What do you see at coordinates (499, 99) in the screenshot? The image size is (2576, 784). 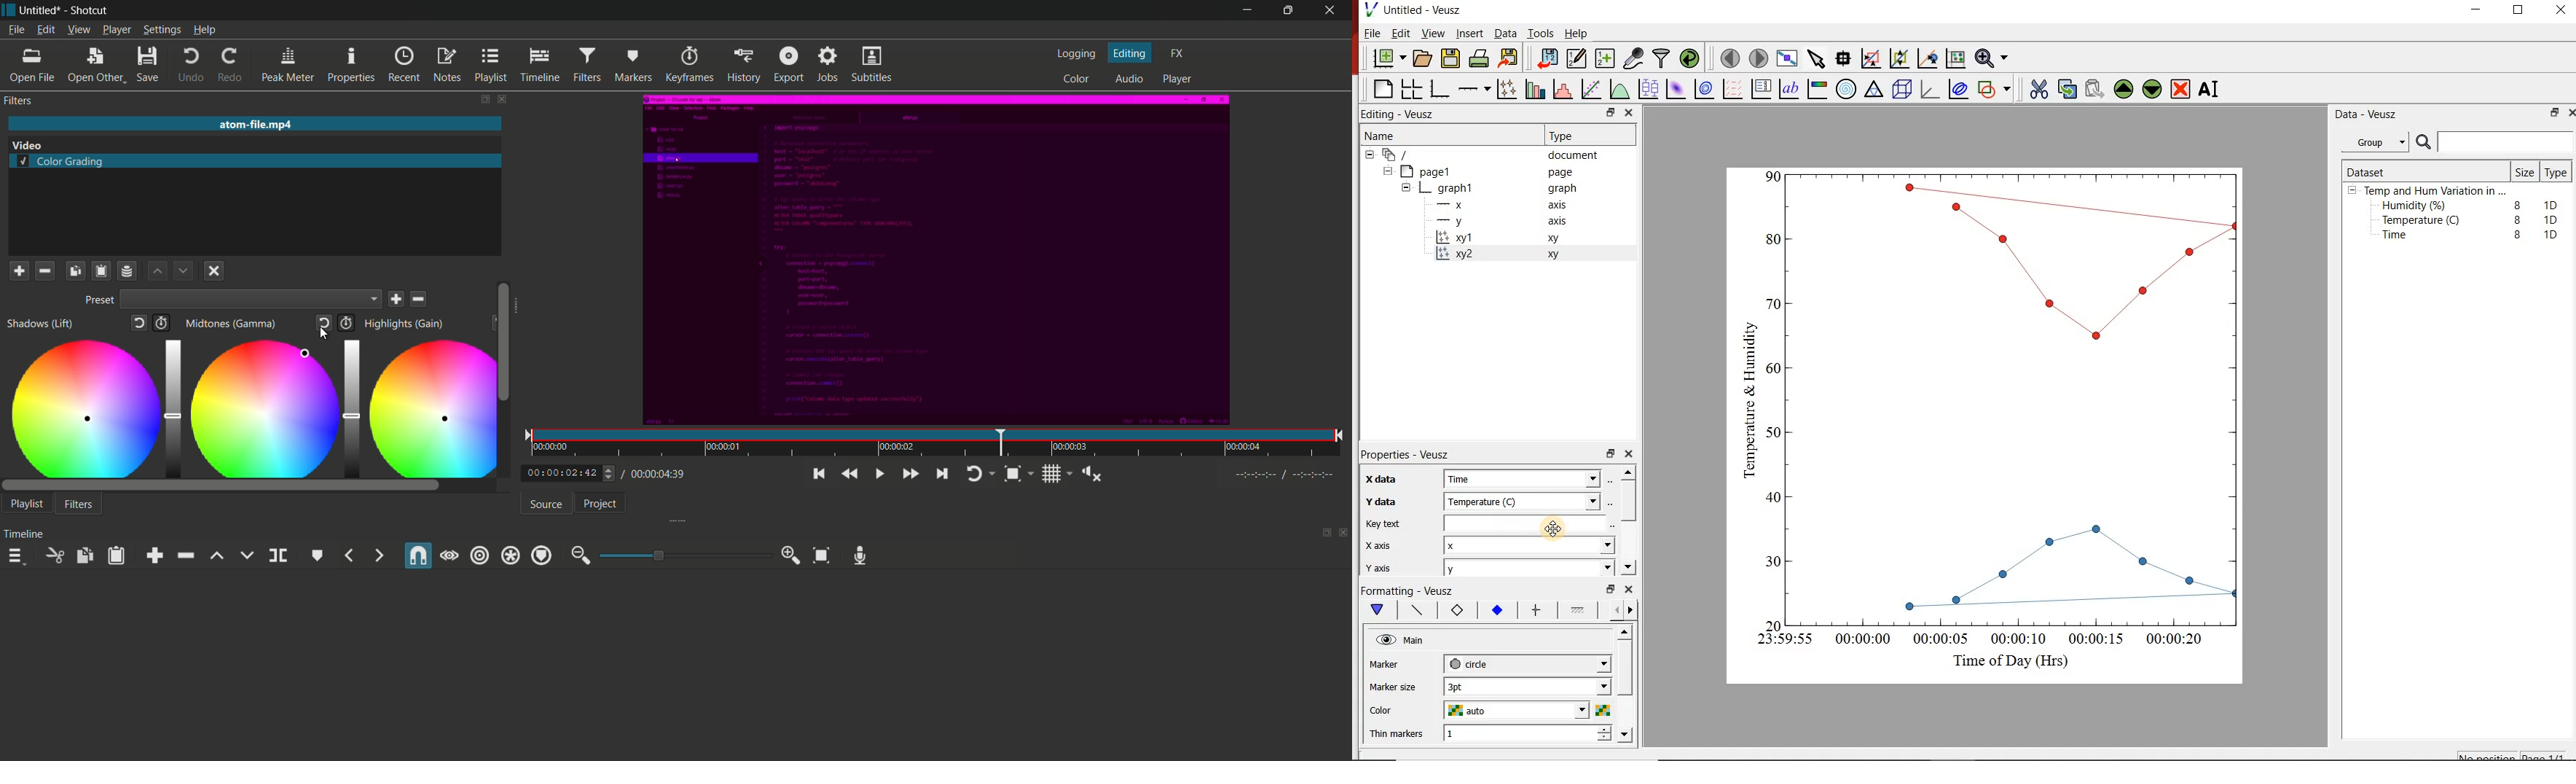 I see `close filter` at bounding box center [499, 99].